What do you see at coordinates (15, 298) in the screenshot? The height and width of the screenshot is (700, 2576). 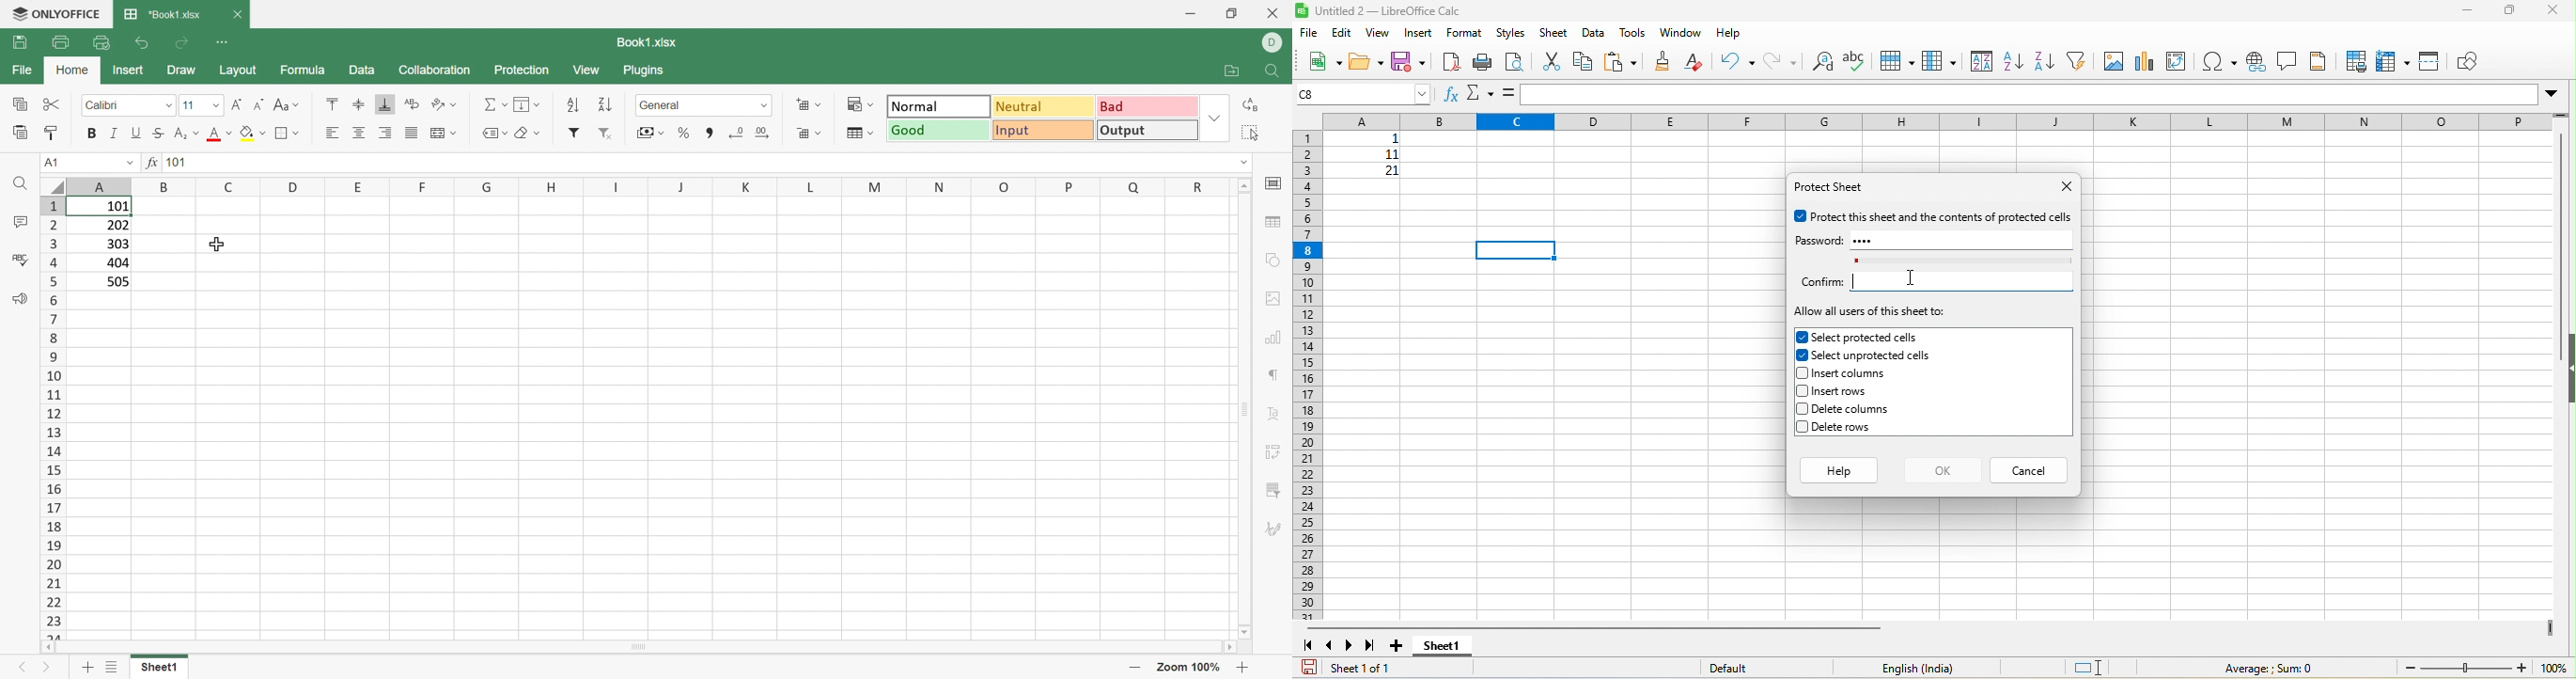 I see `Feedback and support` at bounding box center [15, 298].